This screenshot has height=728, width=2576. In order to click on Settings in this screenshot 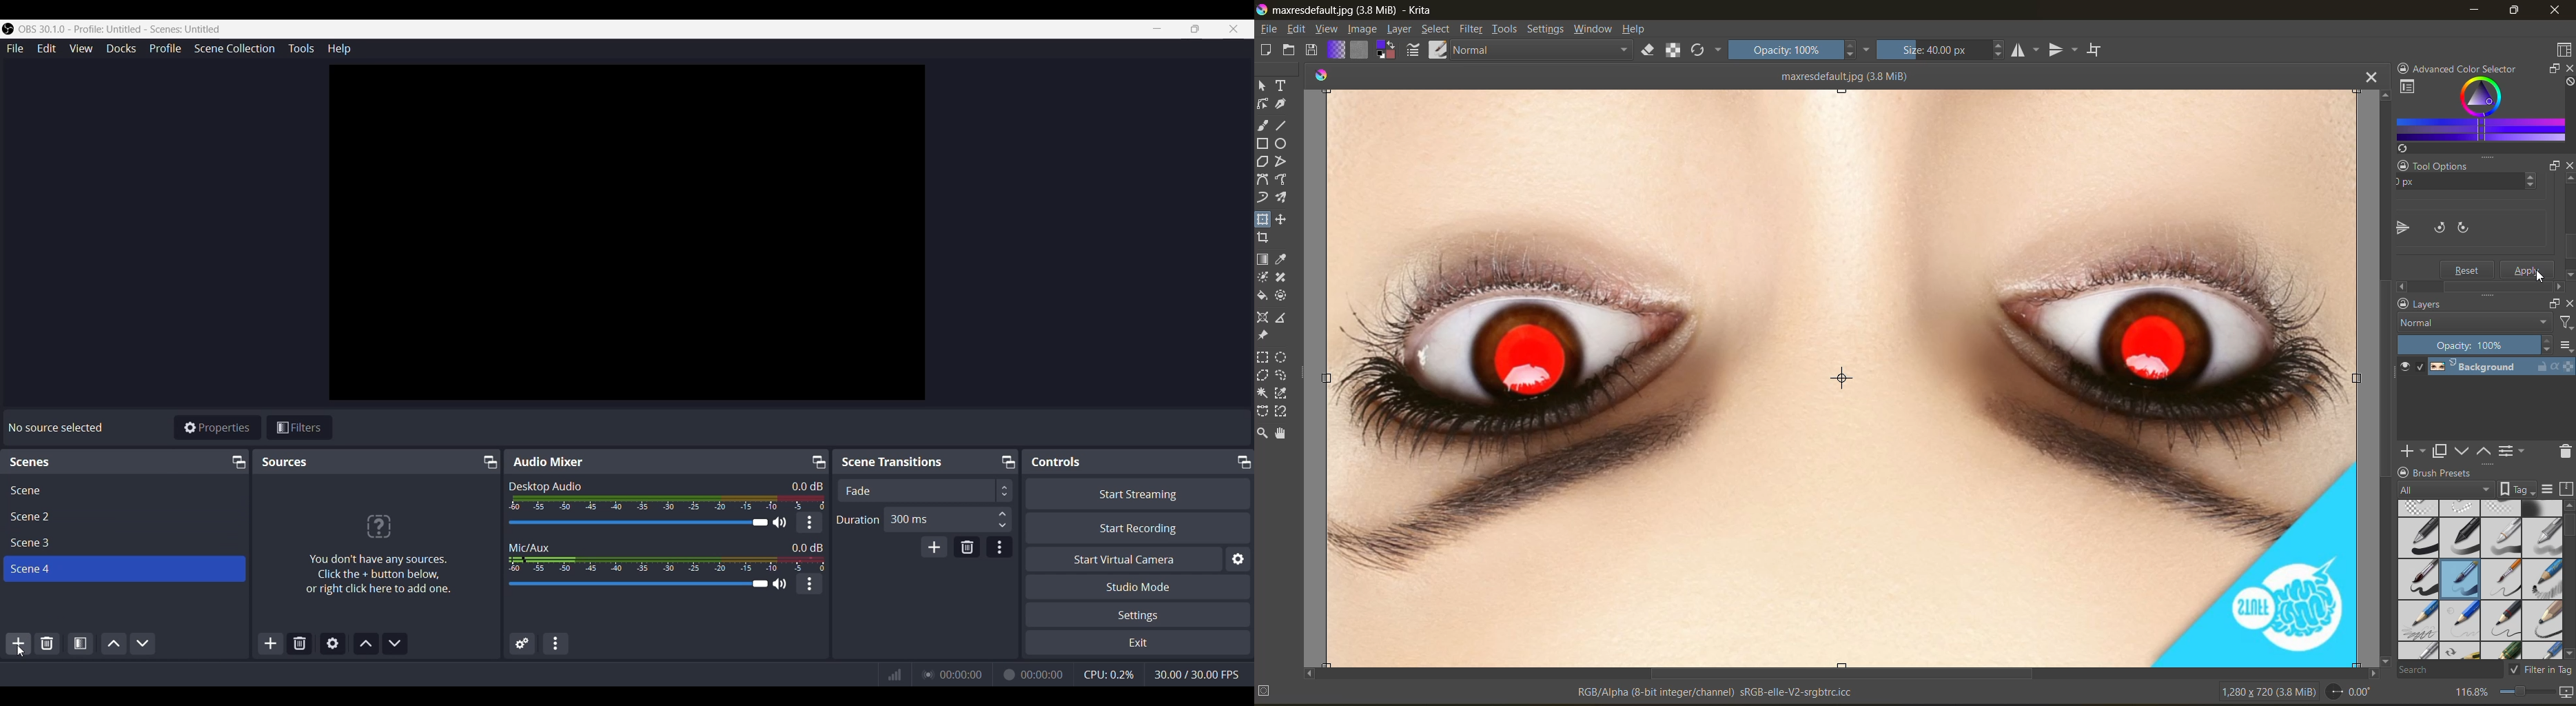, I will do `click(1140, 614)`.